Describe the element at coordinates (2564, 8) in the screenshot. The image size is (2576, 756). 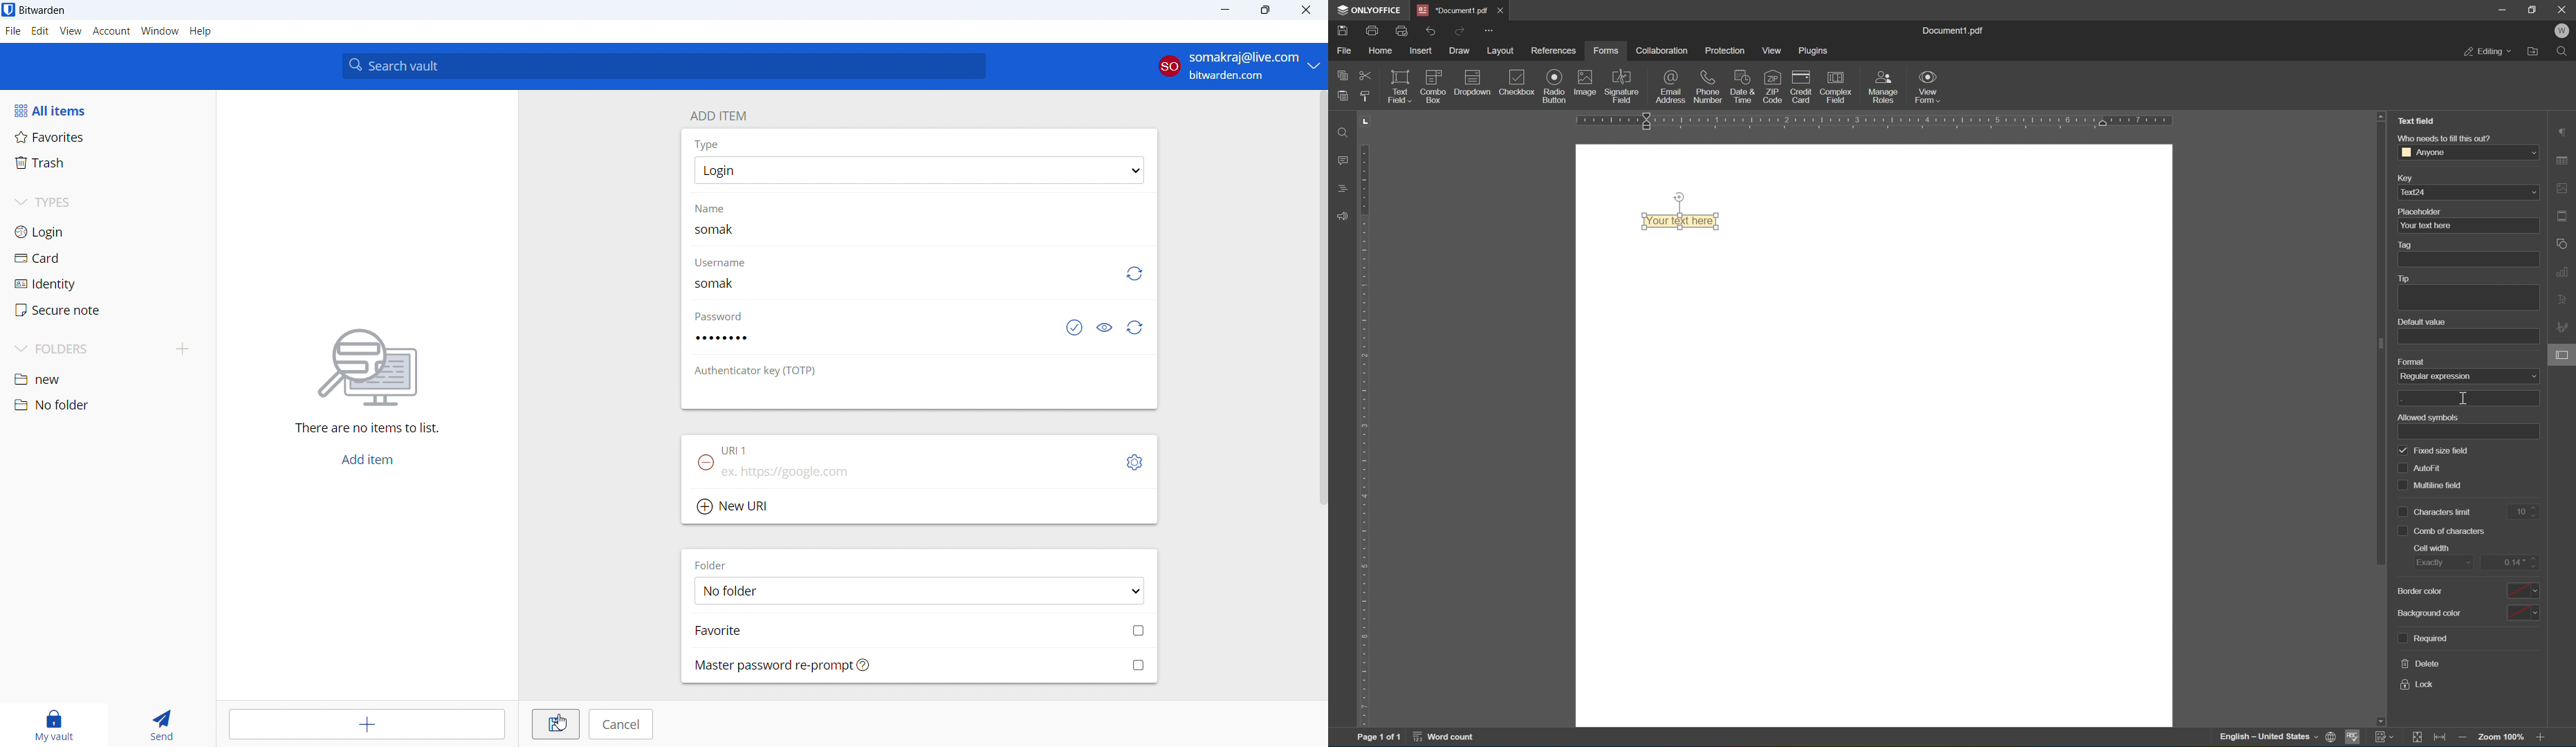
I see `close` at that location.